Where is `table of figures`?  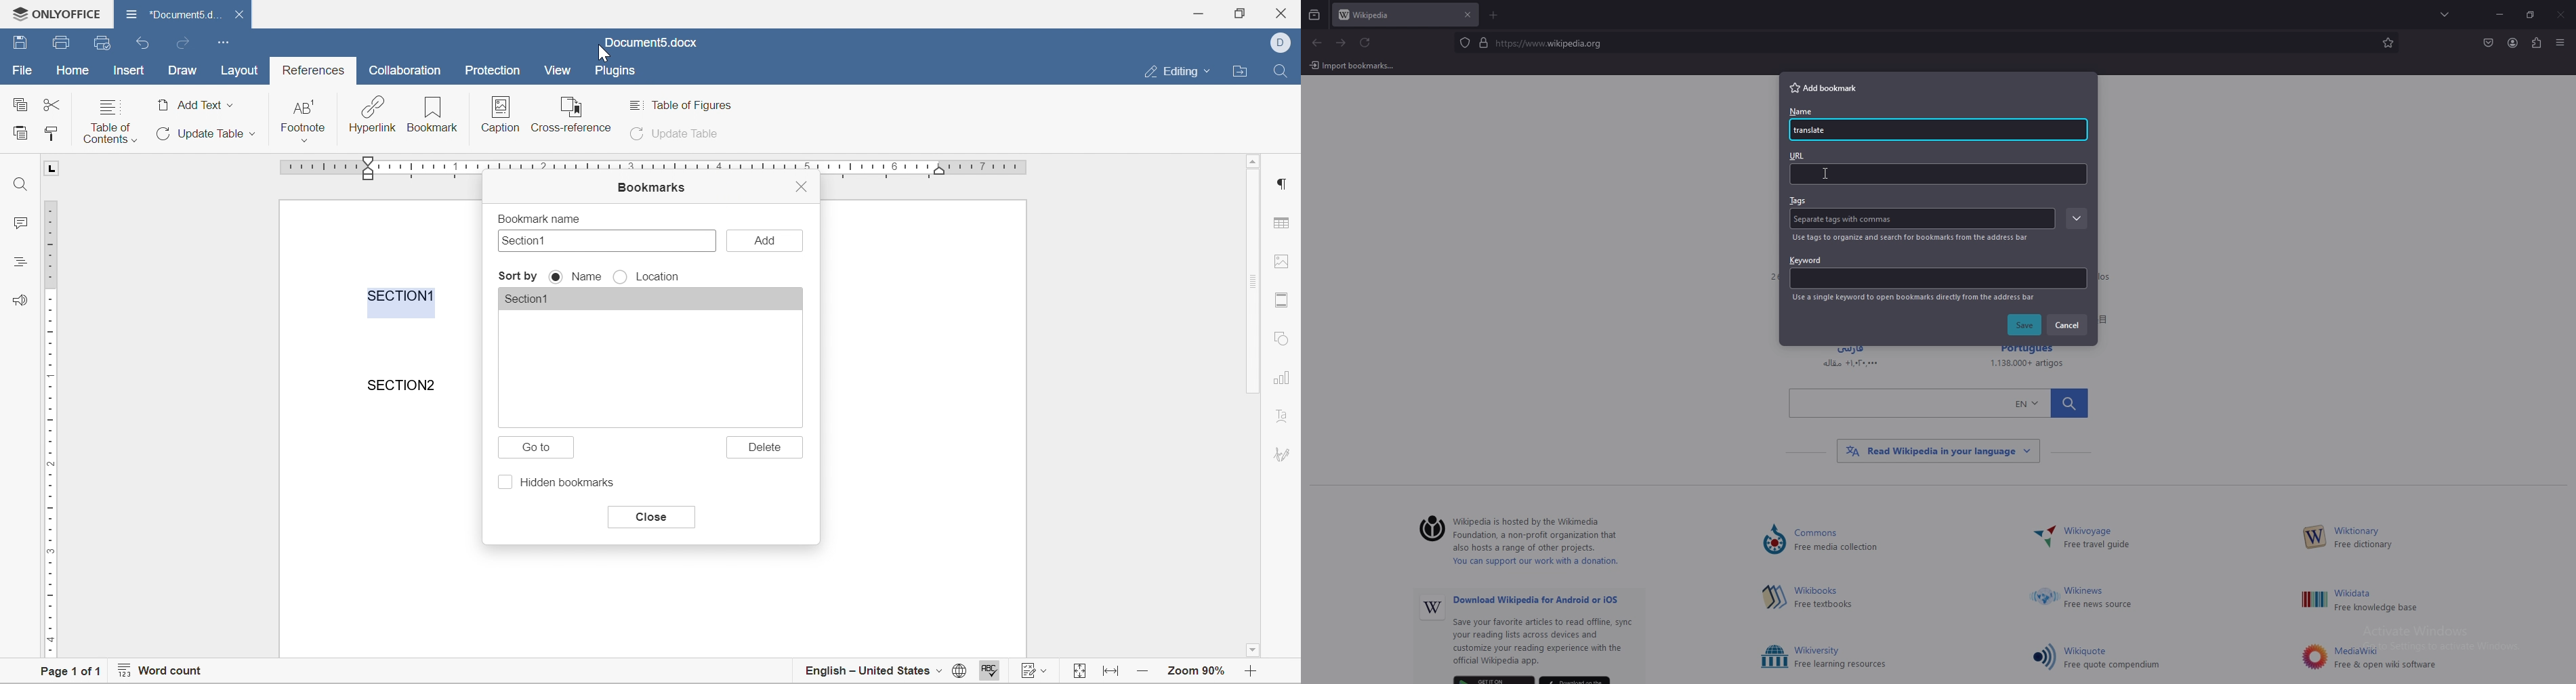 table of figures is located at coordinates (685, 105).